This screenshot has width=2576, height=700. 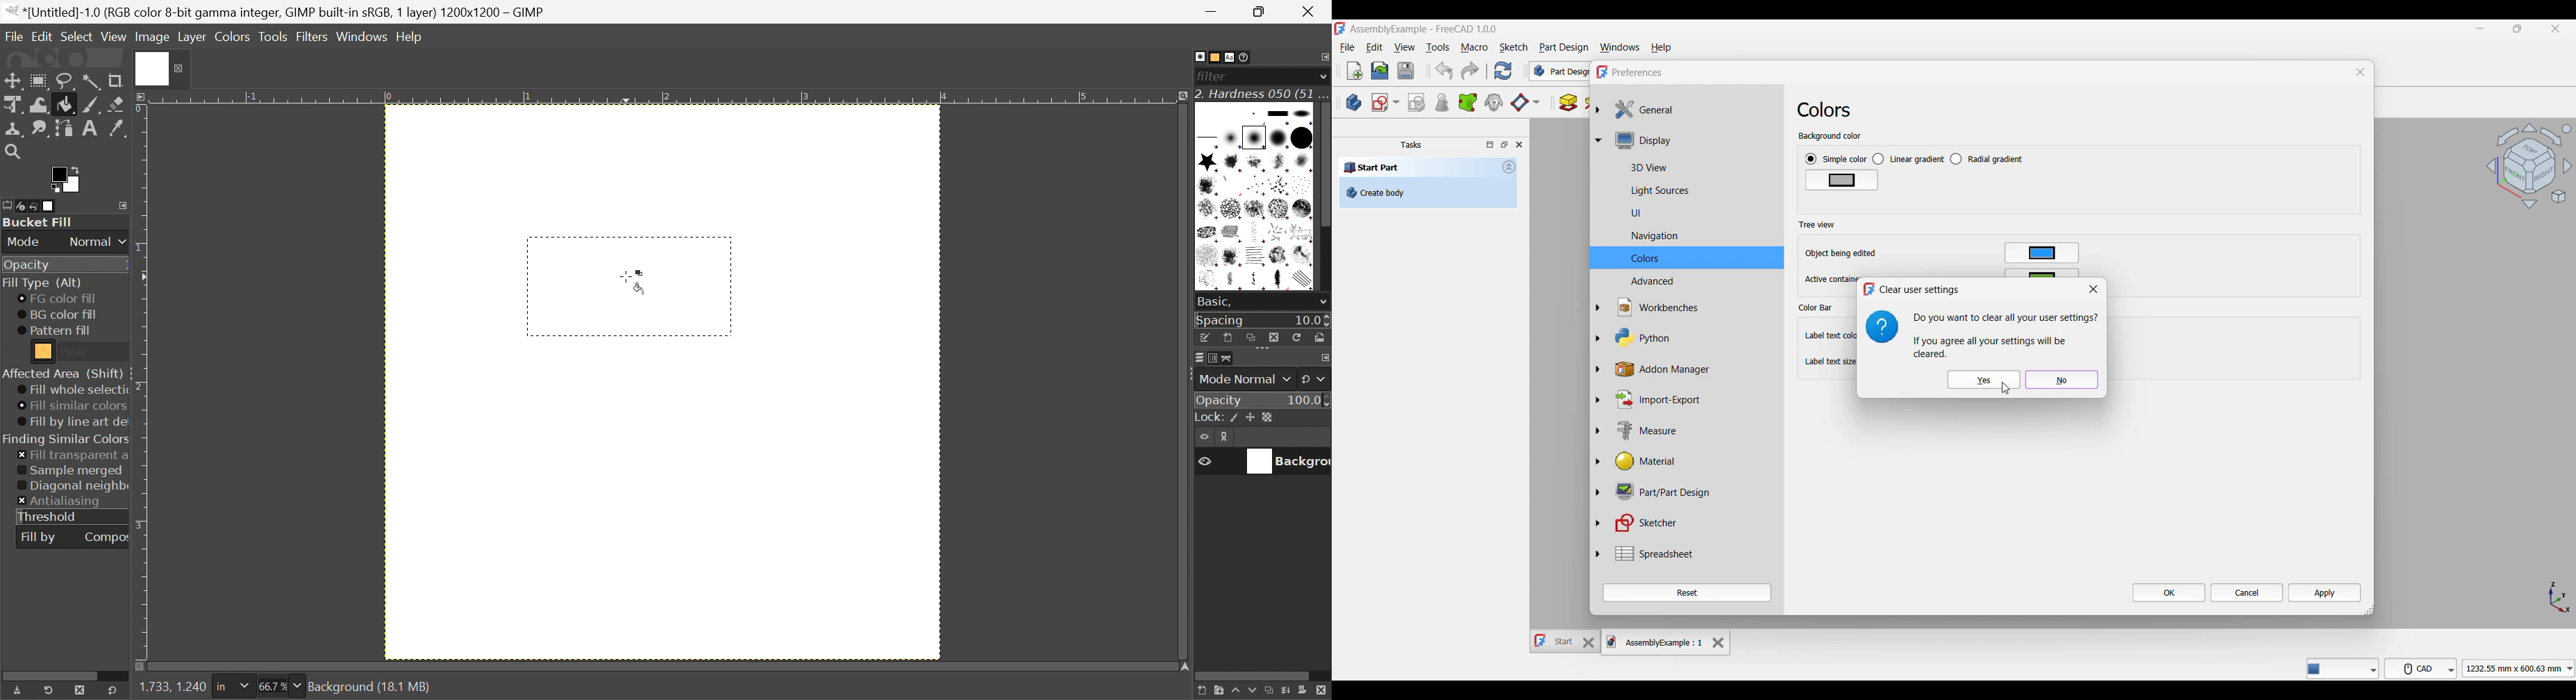 I want to click on Color settings for Active container, so click(x=2042, y=273).